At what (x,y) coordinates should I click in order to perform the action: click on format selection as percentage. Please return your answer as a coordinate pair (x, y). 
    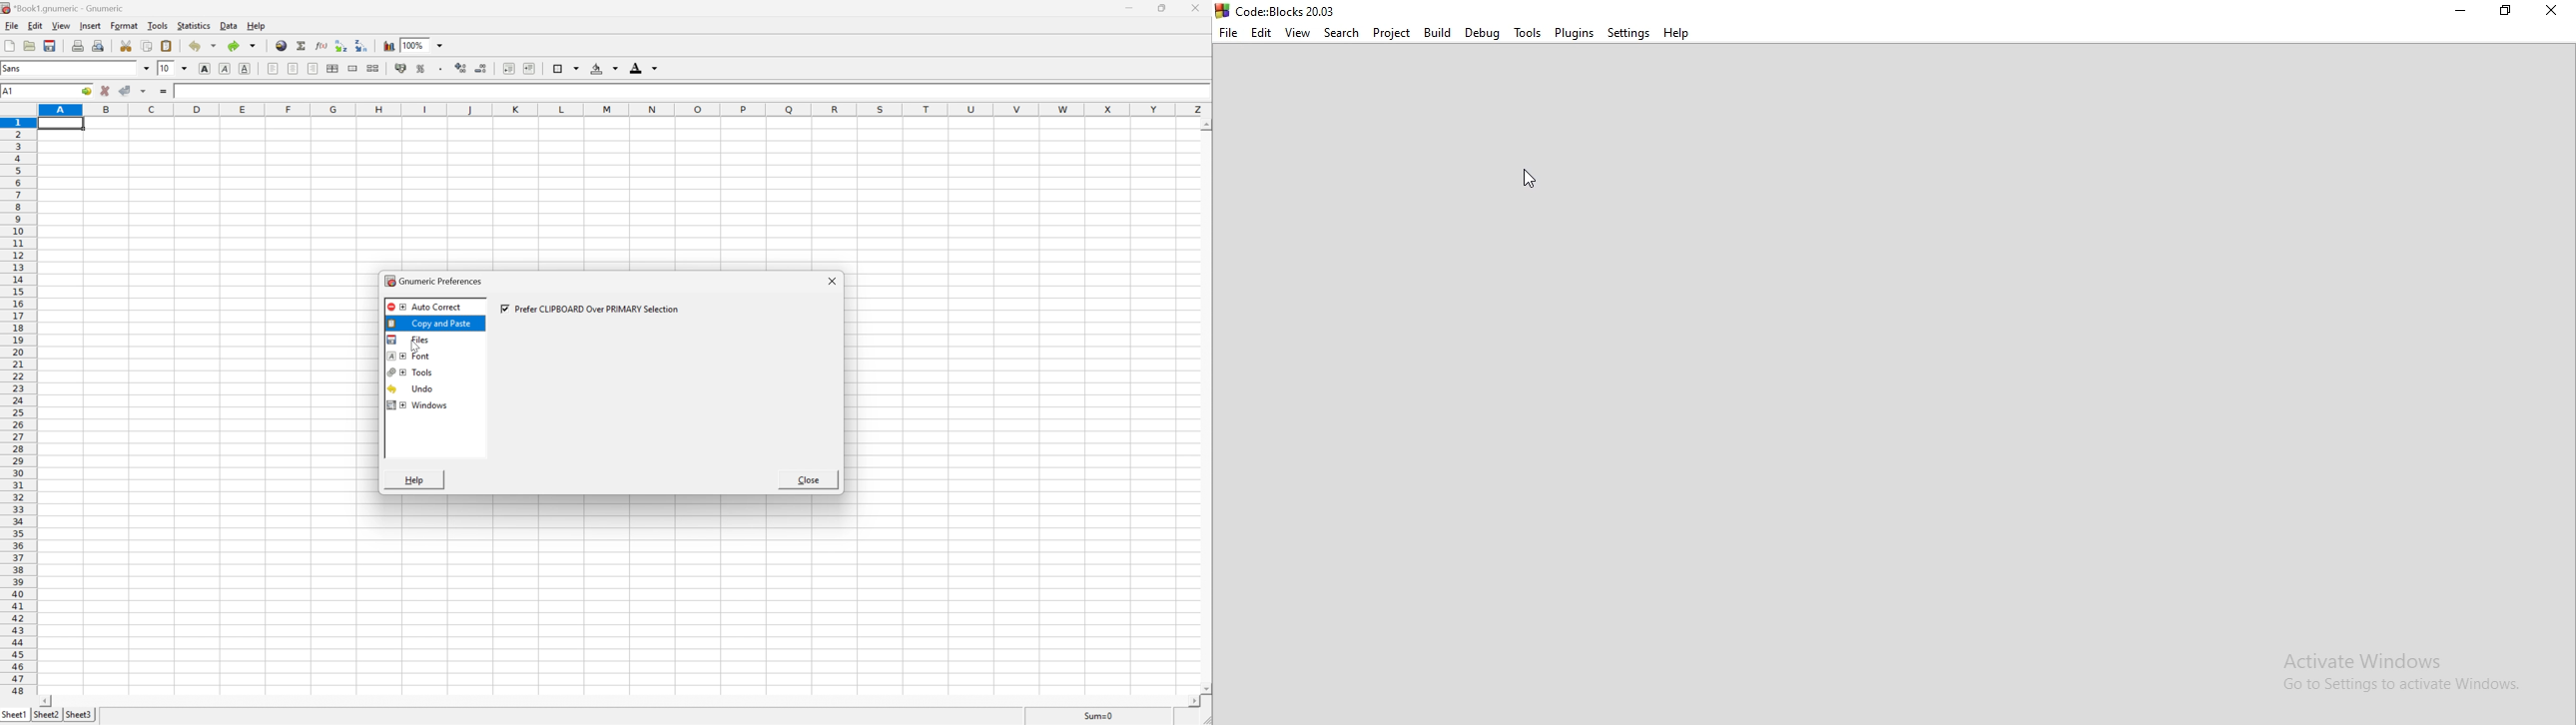
    Looking at the image, I should click on (422, 68).